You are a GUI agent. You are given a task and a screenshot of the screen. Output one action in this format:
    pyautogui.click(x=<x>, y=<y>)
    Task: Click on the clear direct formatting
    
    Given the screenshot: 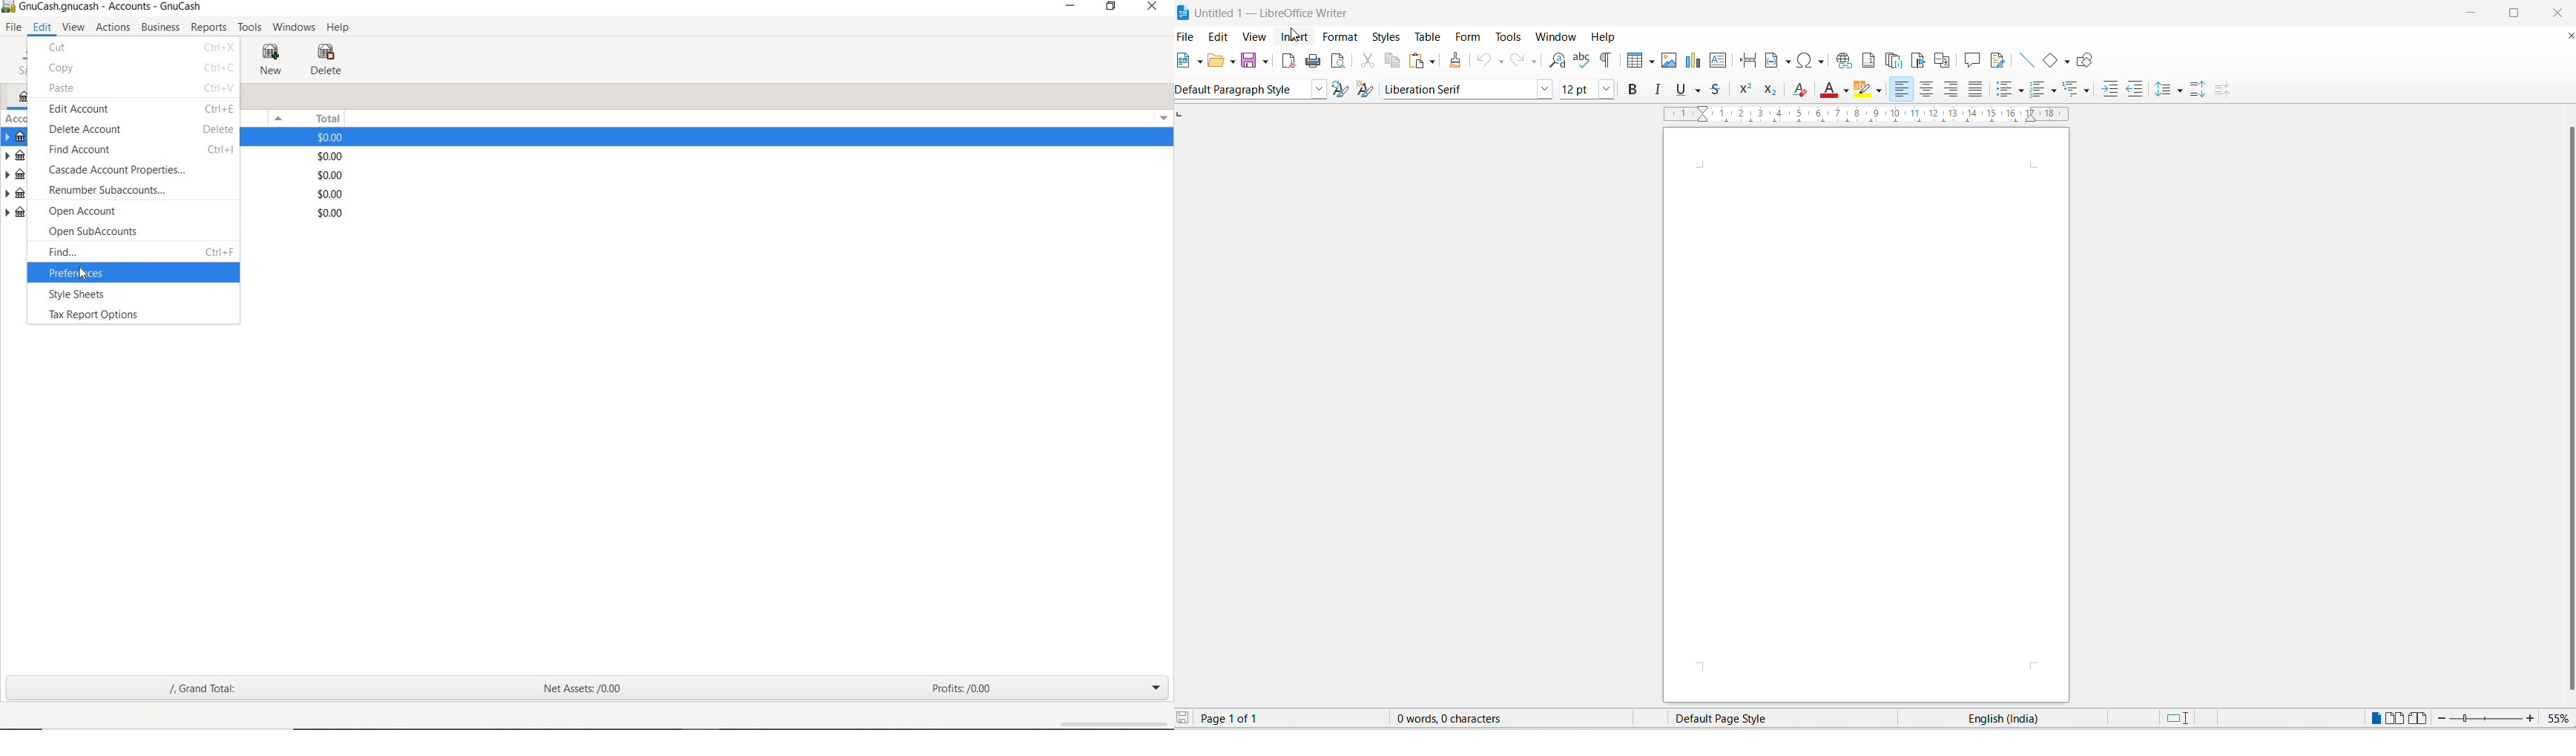 What is the action you would take?
    pyautogui.click(x=1803, y=90)
    